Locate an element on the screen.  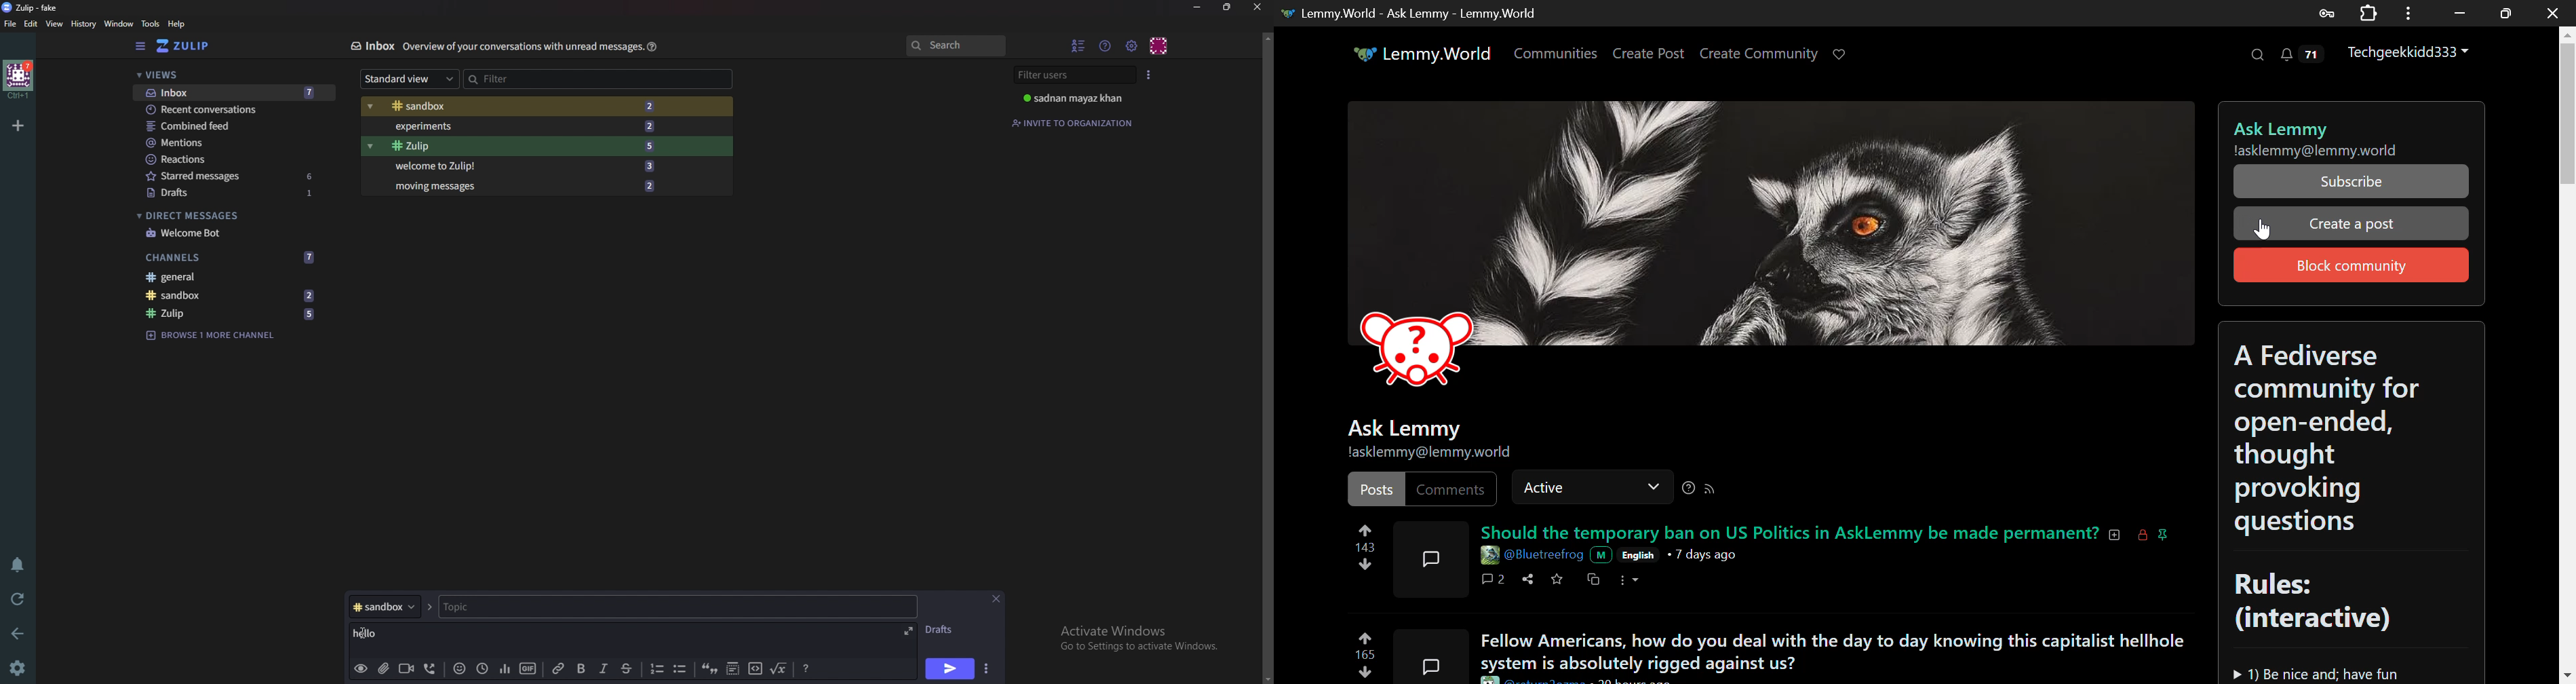
Post Vote Counter is located at coordinates (1365, 653).